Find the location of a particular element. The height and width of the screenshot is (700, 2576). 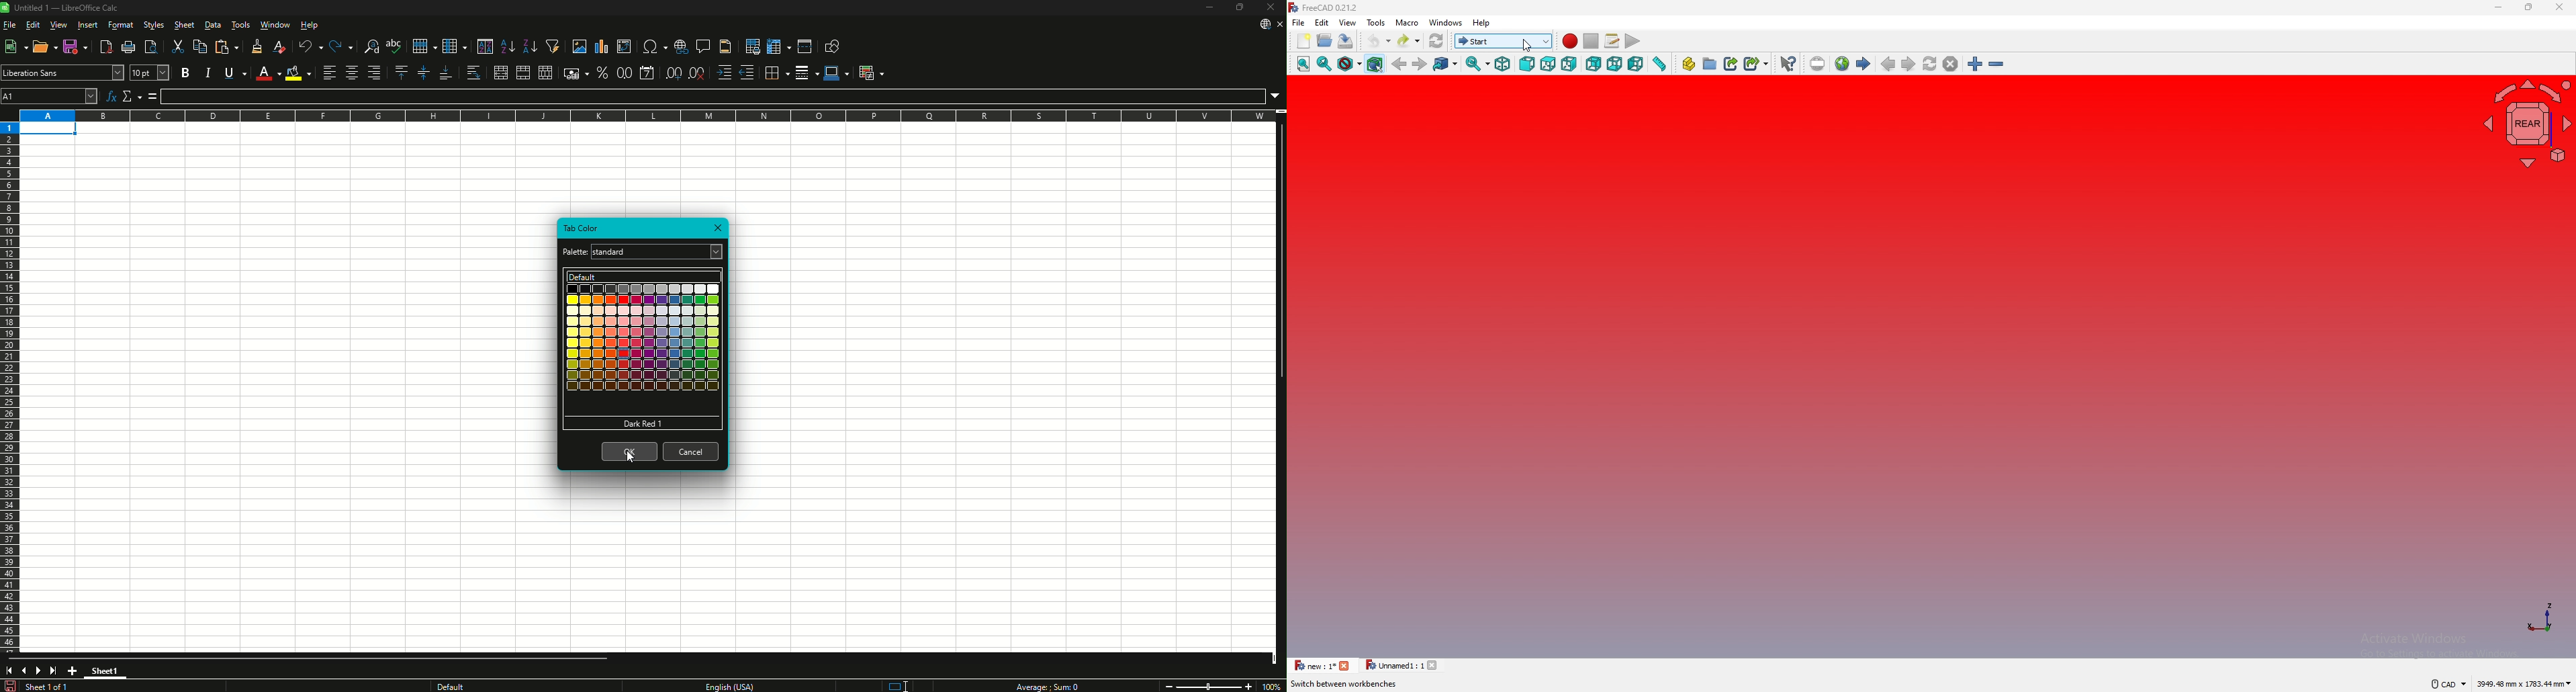

macros is located at coordinates (1612, 41).